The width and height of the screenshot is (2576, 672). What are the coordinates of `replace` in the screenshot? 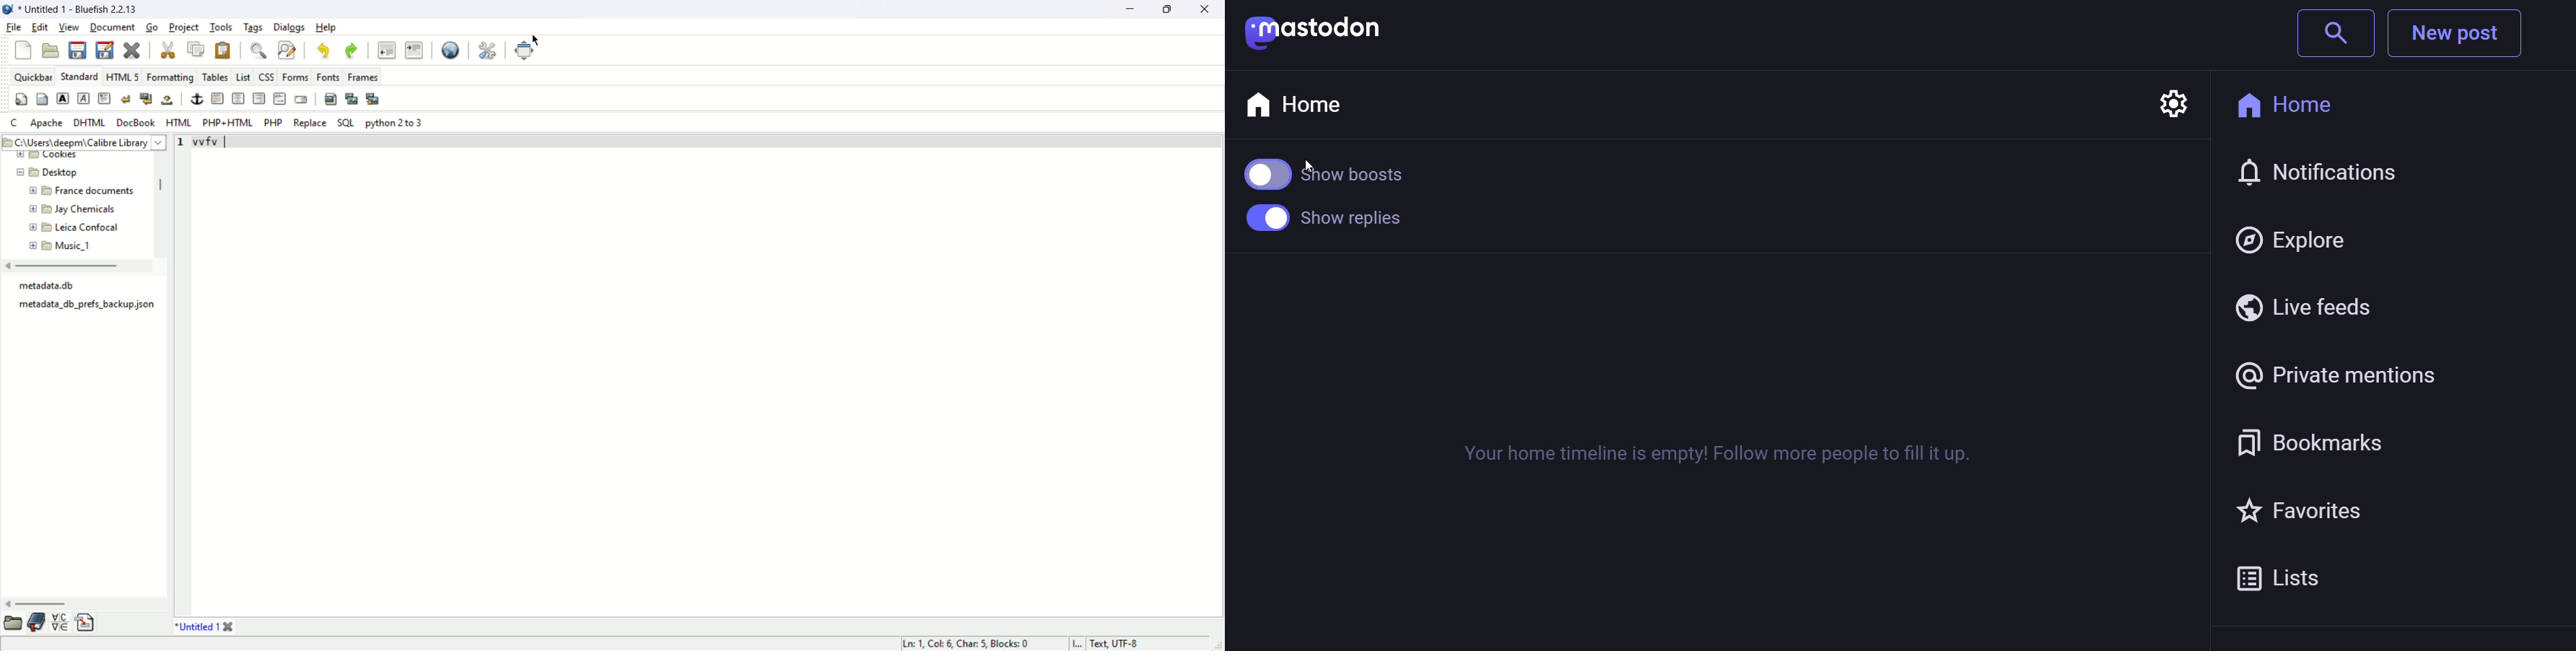 It's located at (309, 123).